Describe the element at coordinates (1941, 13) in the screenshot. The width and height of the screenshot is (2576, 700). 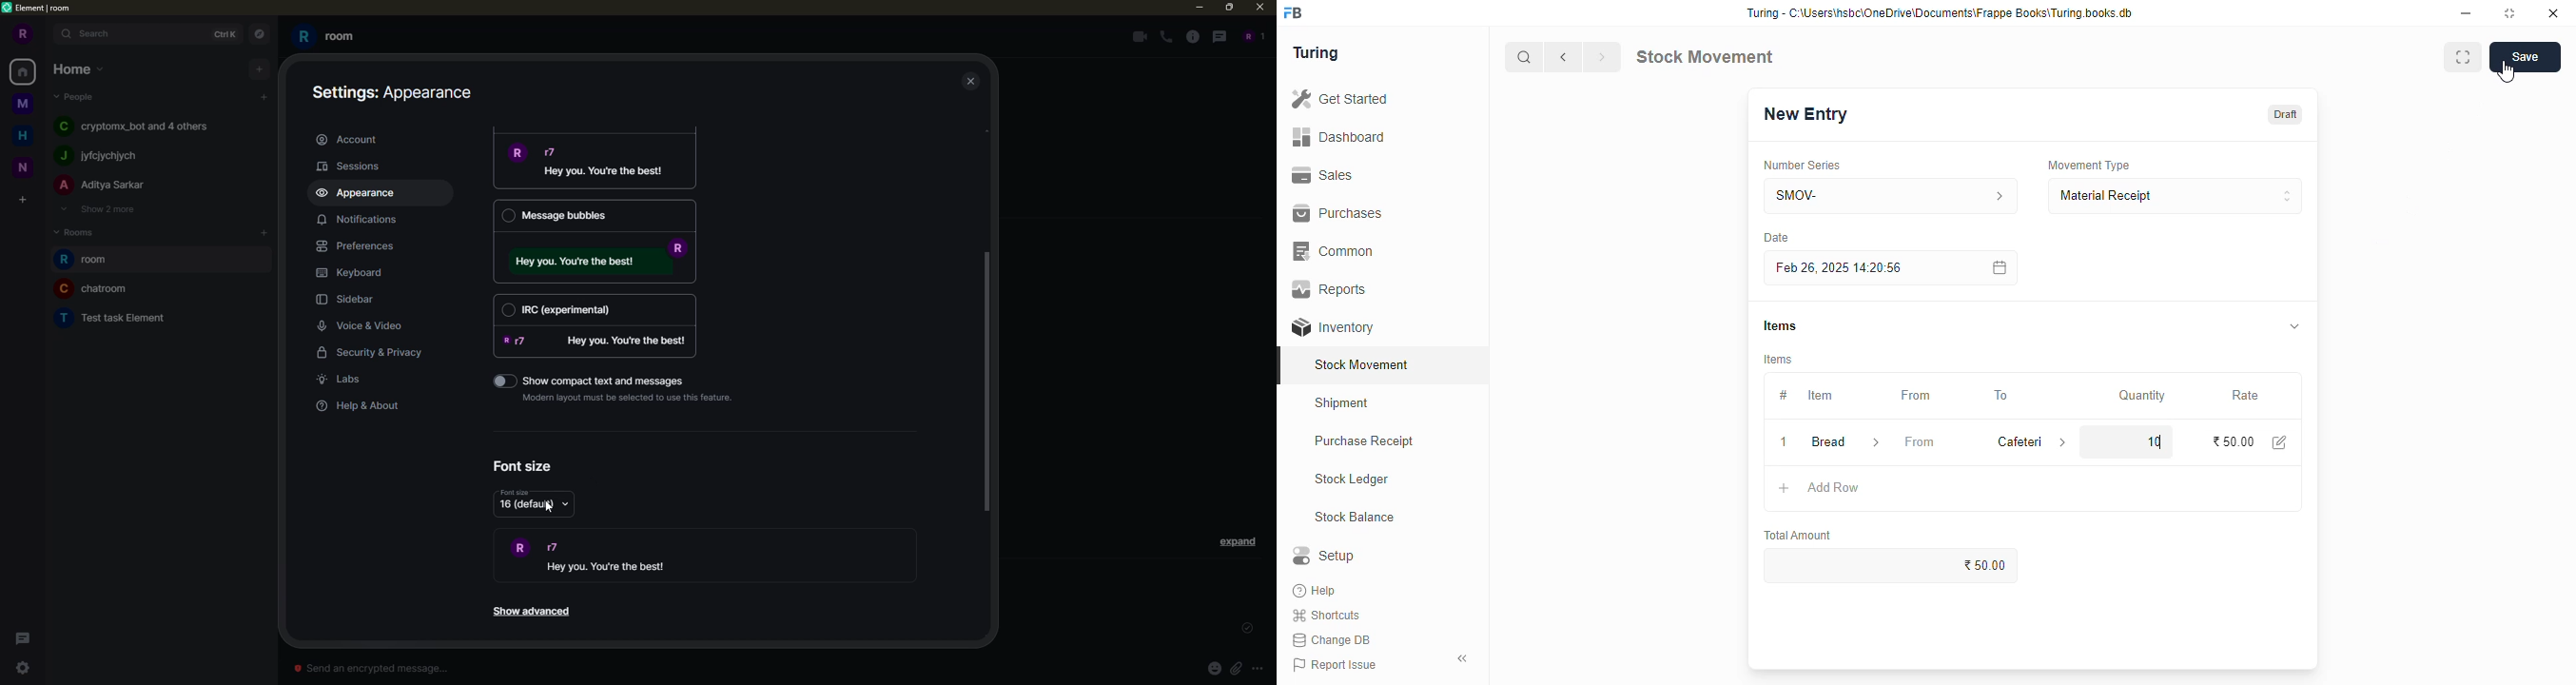
I see `Turing - C:\Users\nsbc\OneDrive\Documents\Frappe Books\Turing books.db` at that location.